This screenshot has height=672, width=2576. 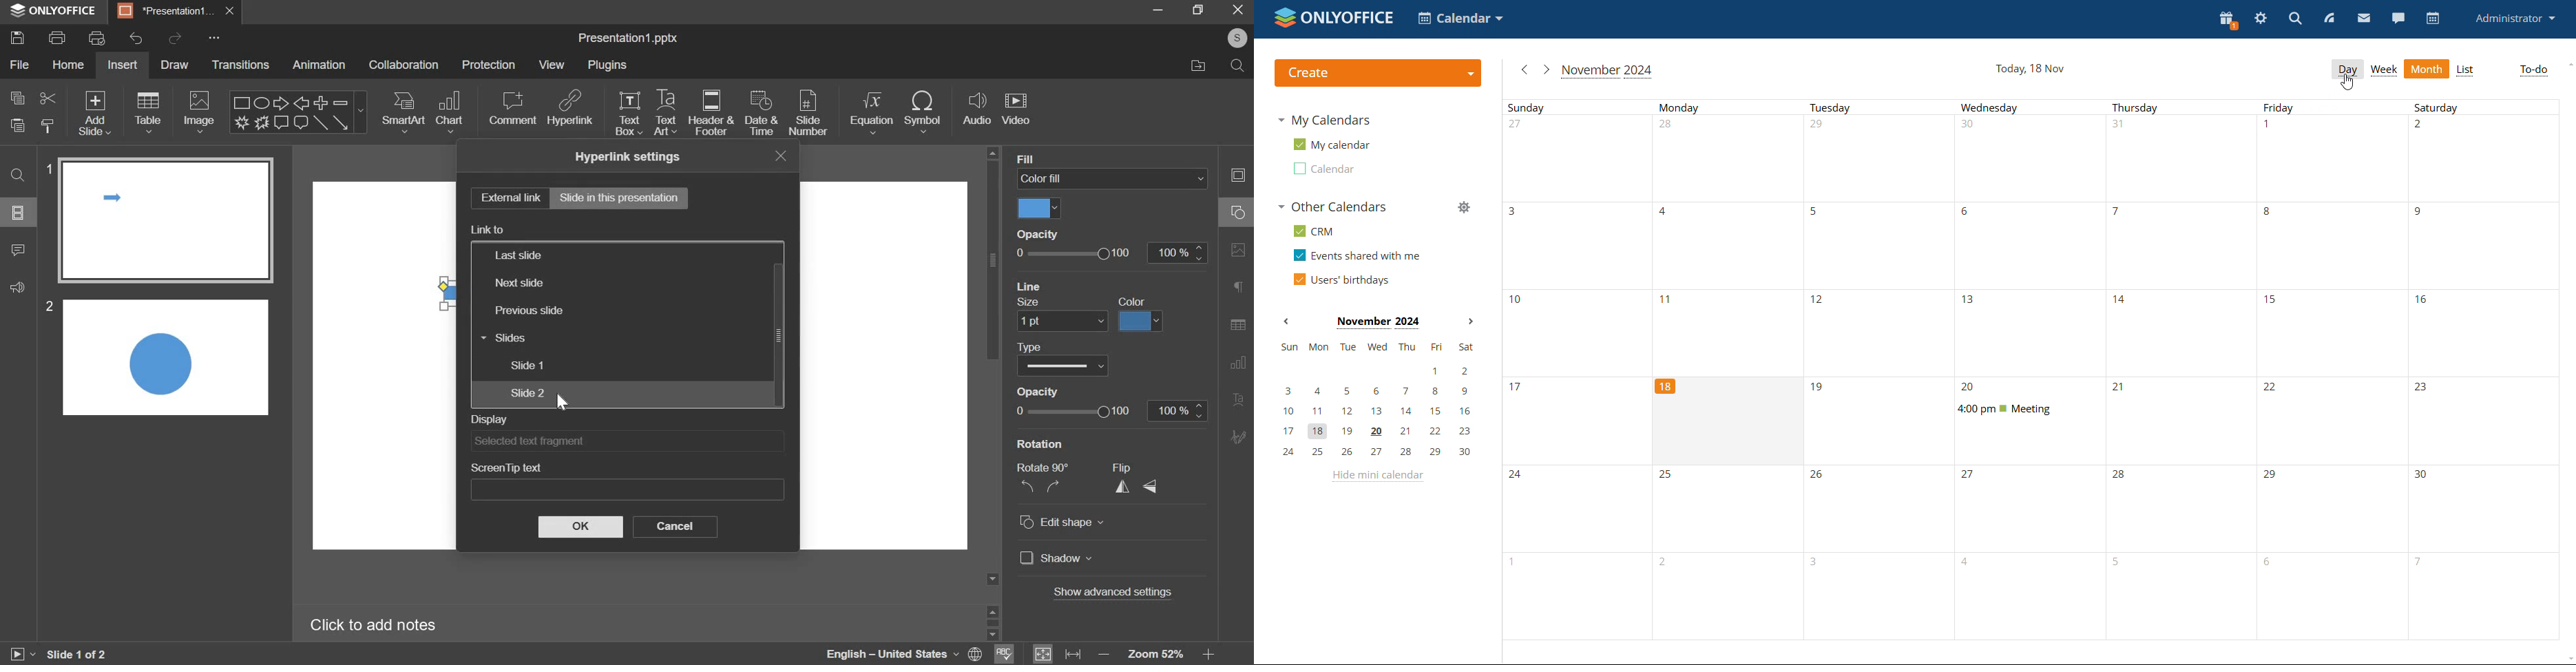 I want to click on home, so click(x=71, y=65).